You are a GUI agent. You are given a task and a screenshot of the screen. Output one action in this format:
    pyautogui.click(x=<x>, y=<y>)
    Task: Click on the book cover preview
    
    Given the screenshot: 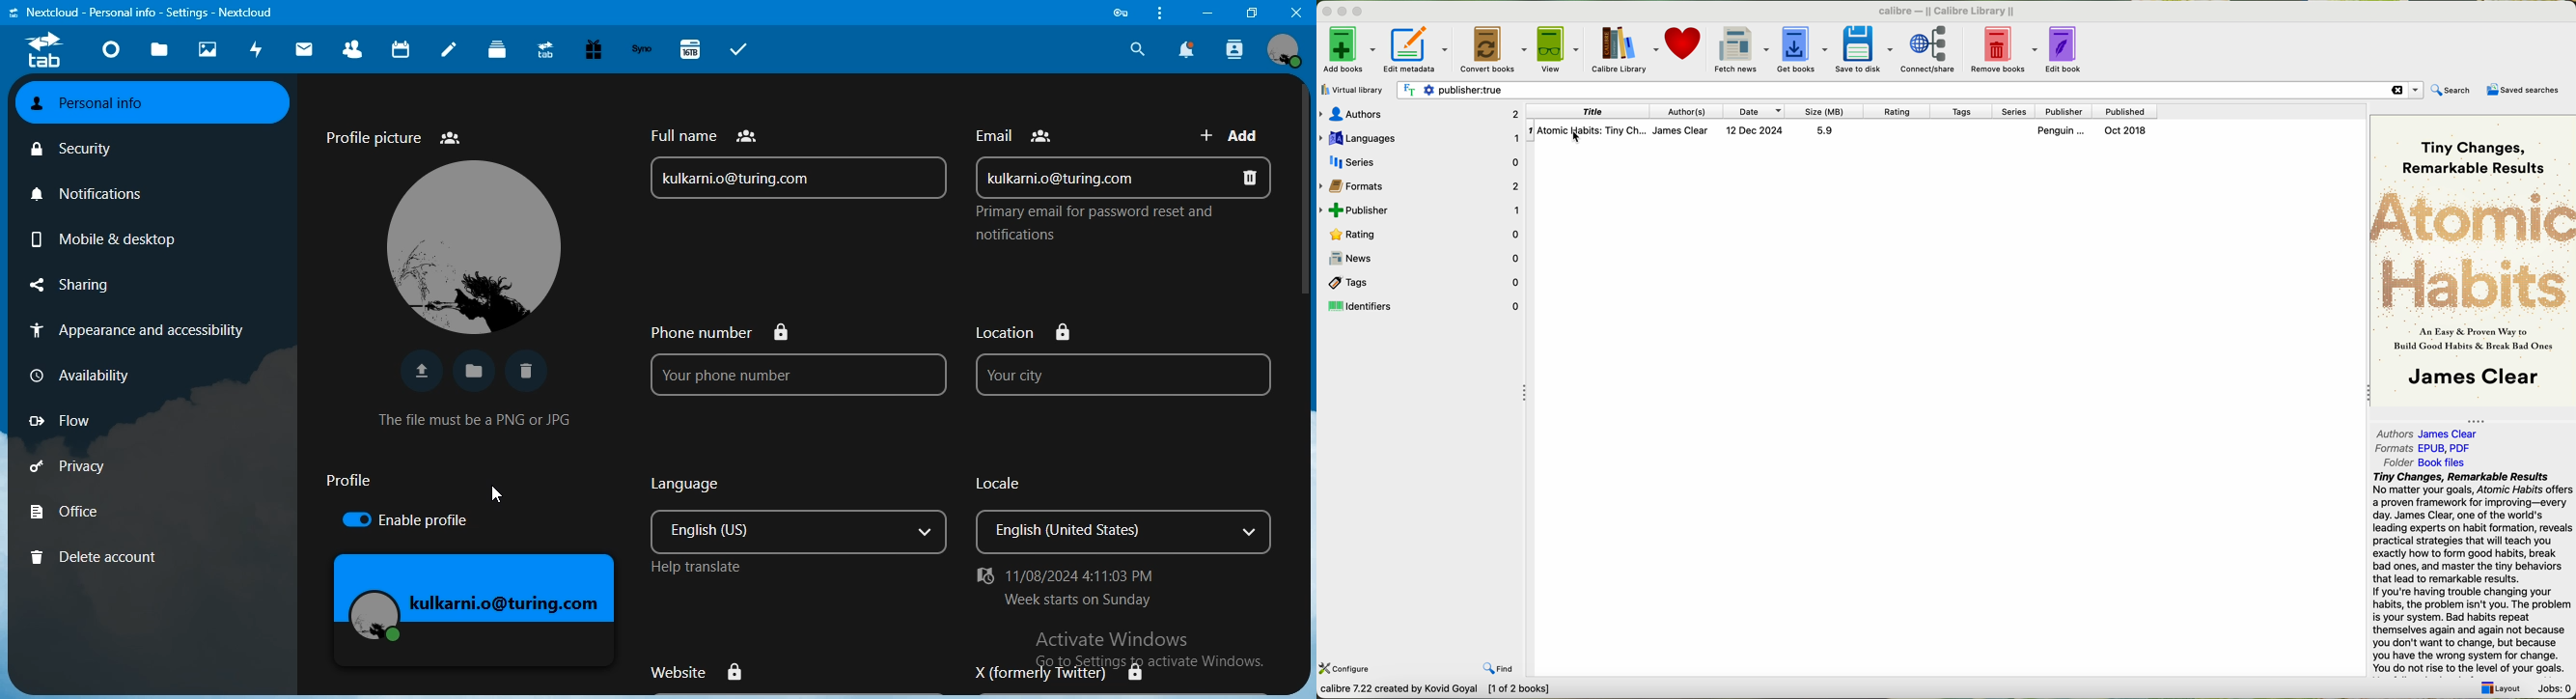 What is the action you would take?
    pyautogui.click(x=2472, y=260)
    